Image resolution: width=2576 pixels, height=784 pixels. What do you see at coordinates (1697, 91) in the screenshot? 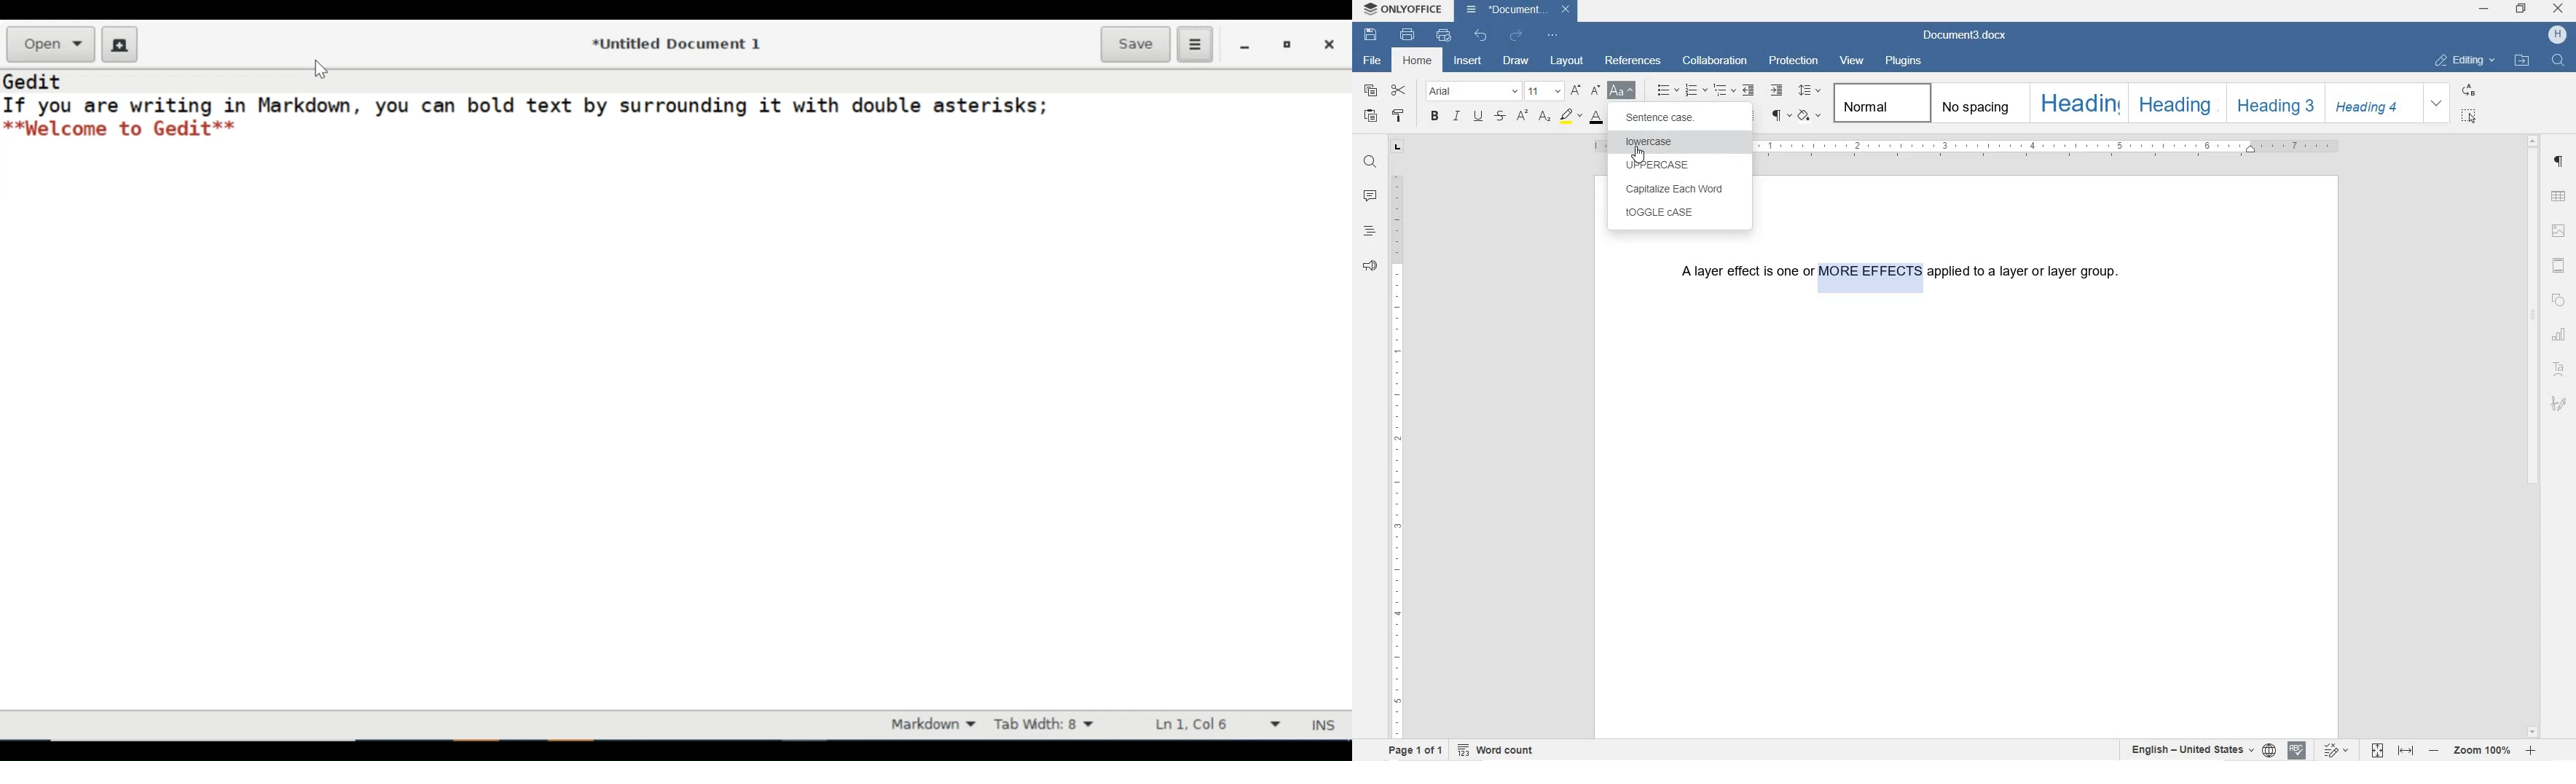
I see `NUMBERING` at bounding box center [1697, 91].